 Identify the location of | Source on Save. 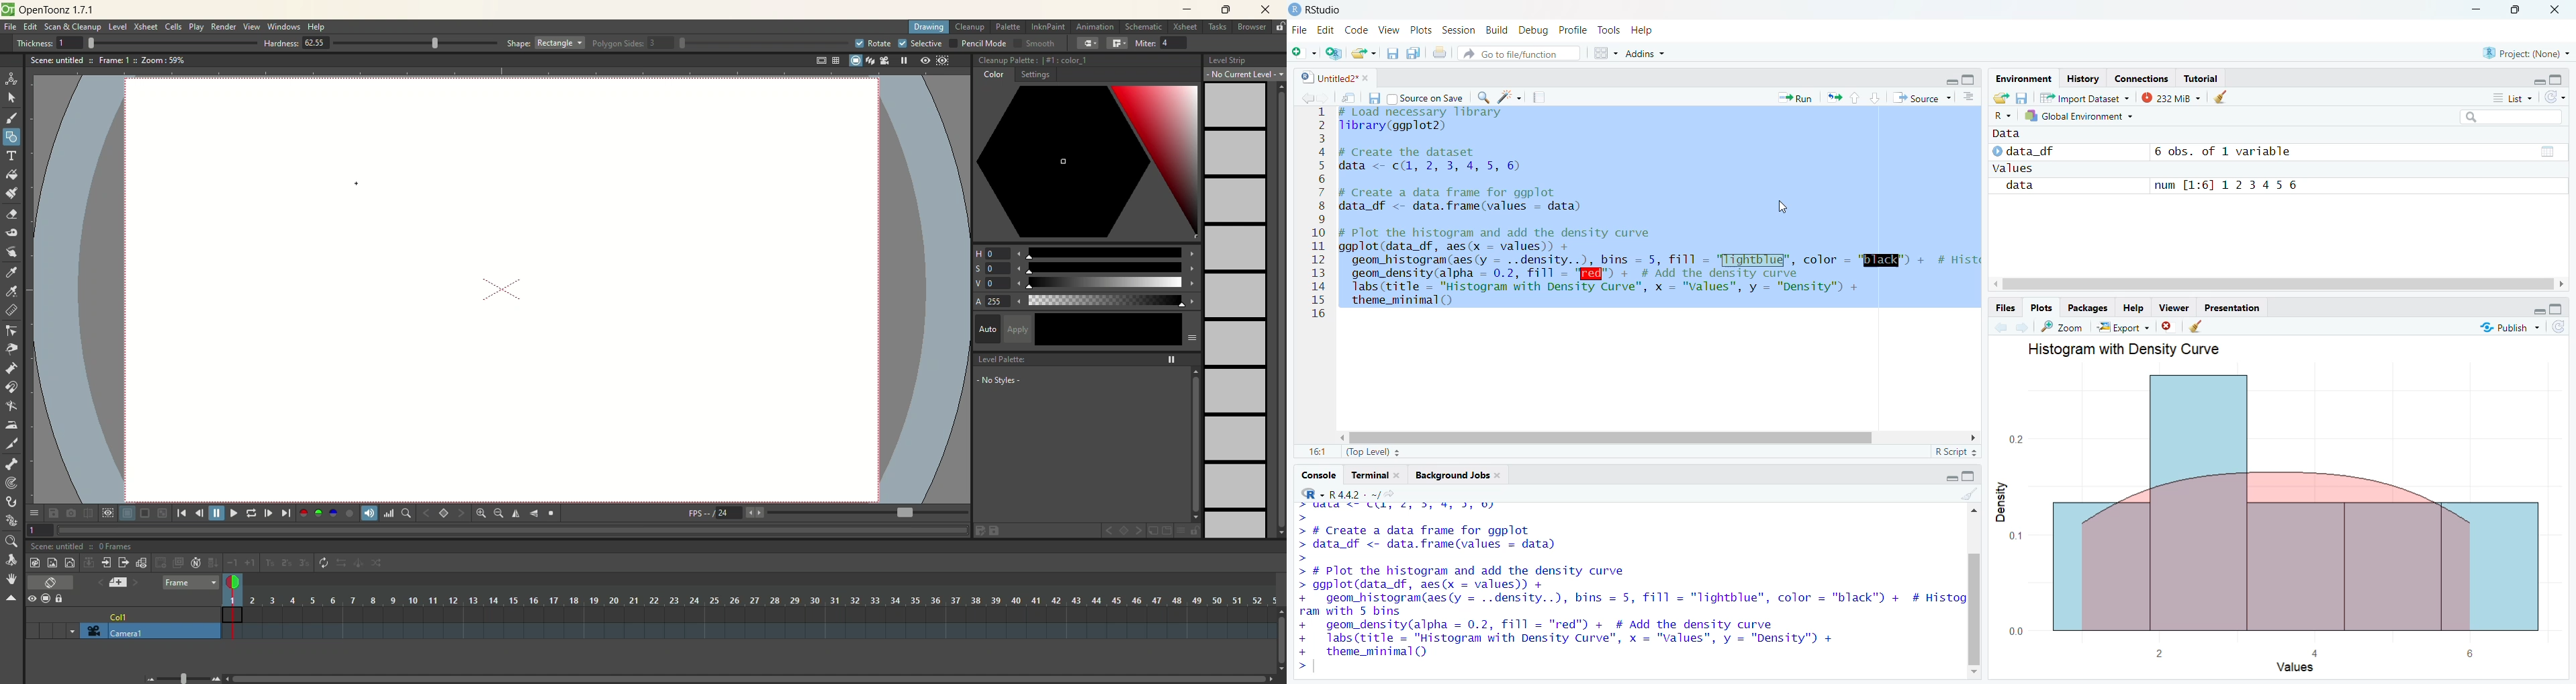
(1428, 97).